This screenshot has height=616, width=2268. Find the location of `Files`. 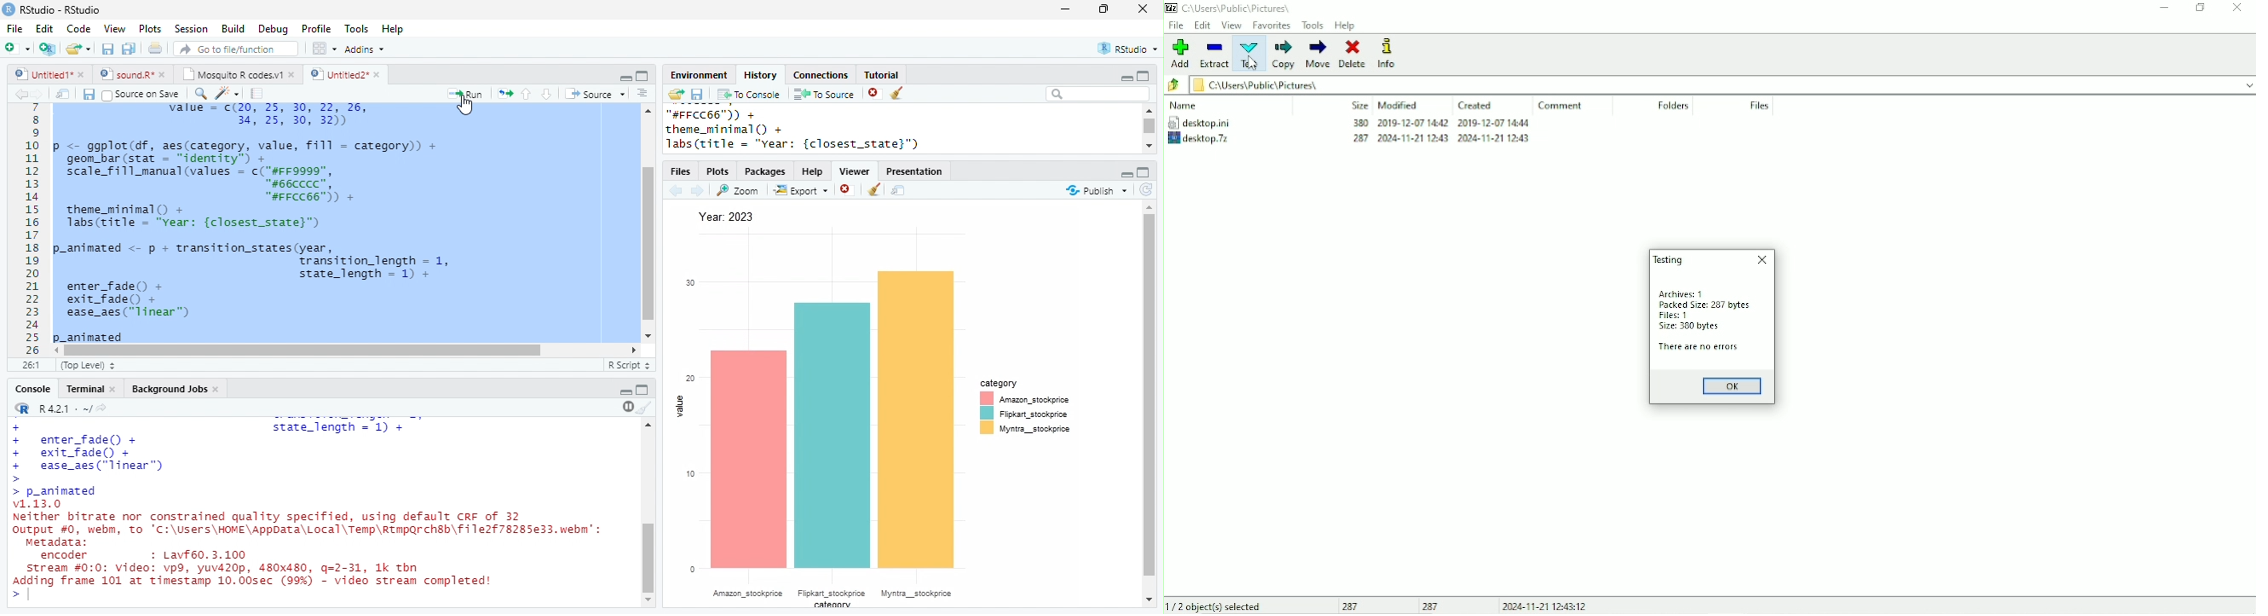

Files is located at coordinates (681, 171).